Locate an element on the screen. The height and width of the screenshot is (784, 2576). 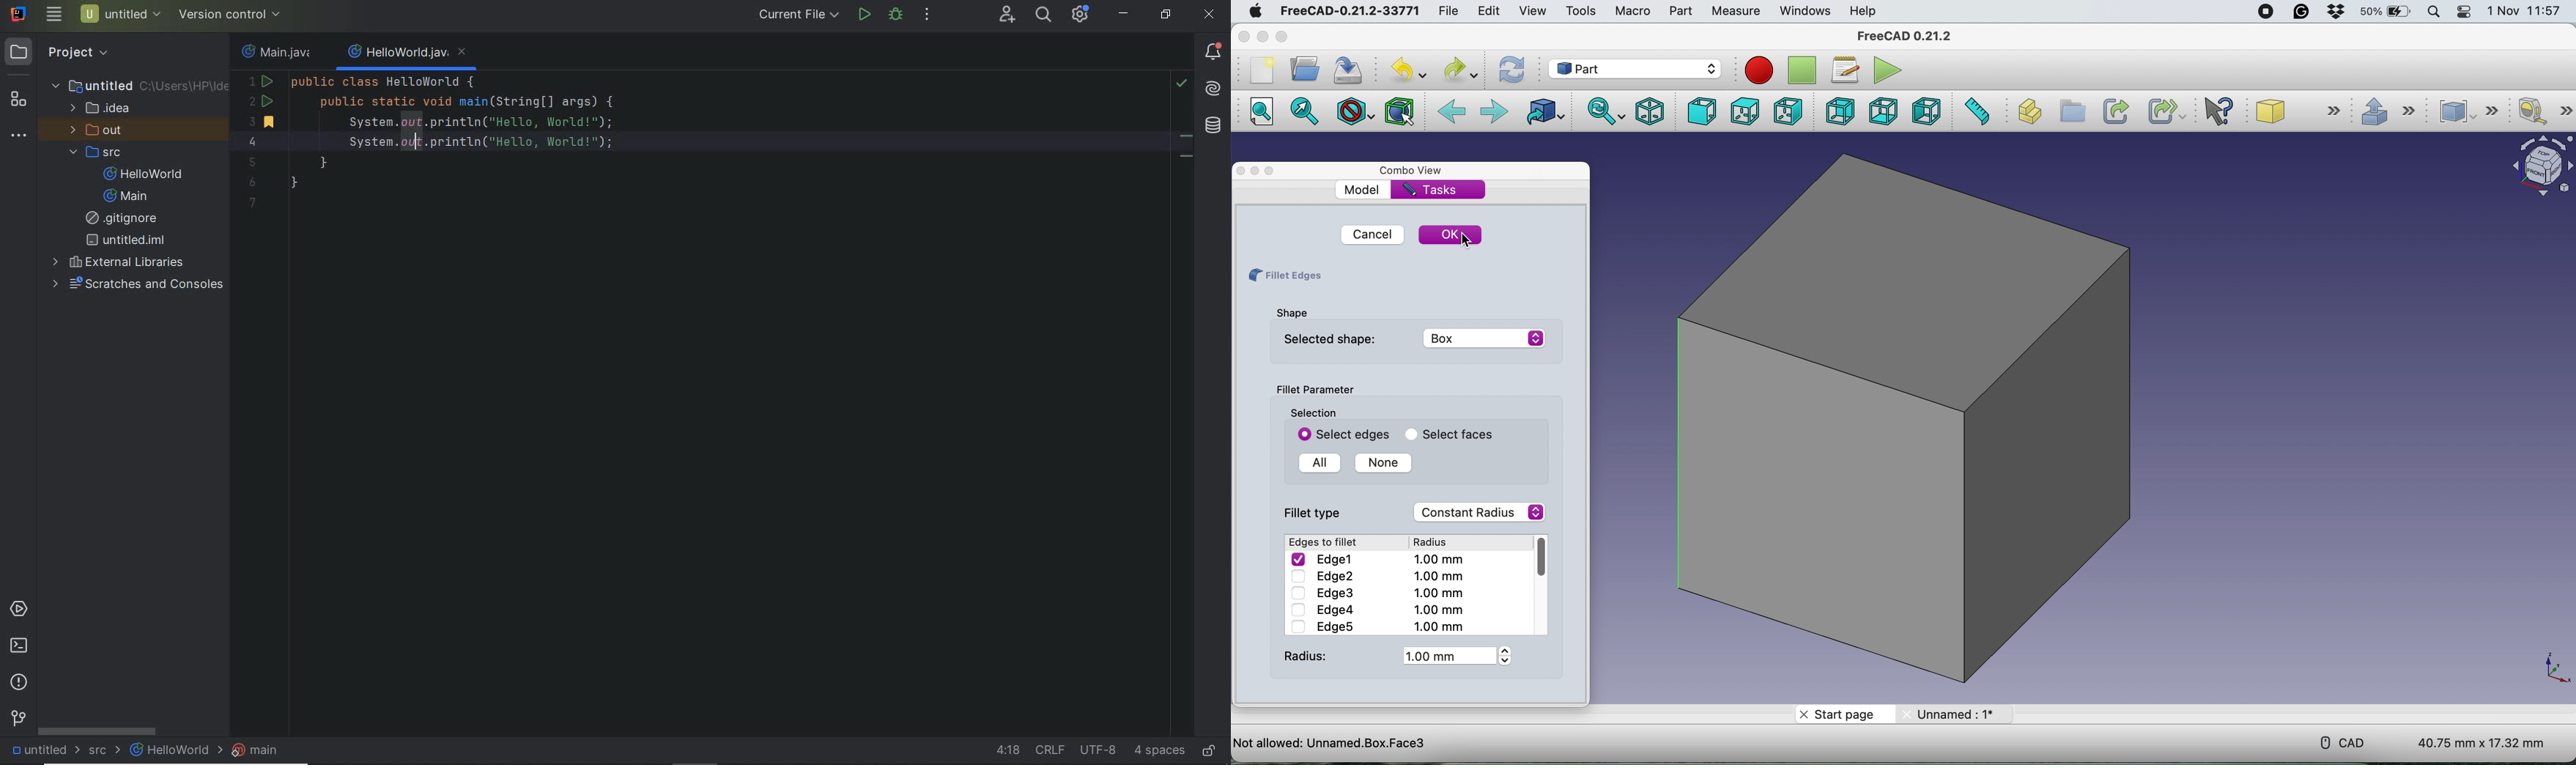
spotlight search is located at coordinates (2433, 13).